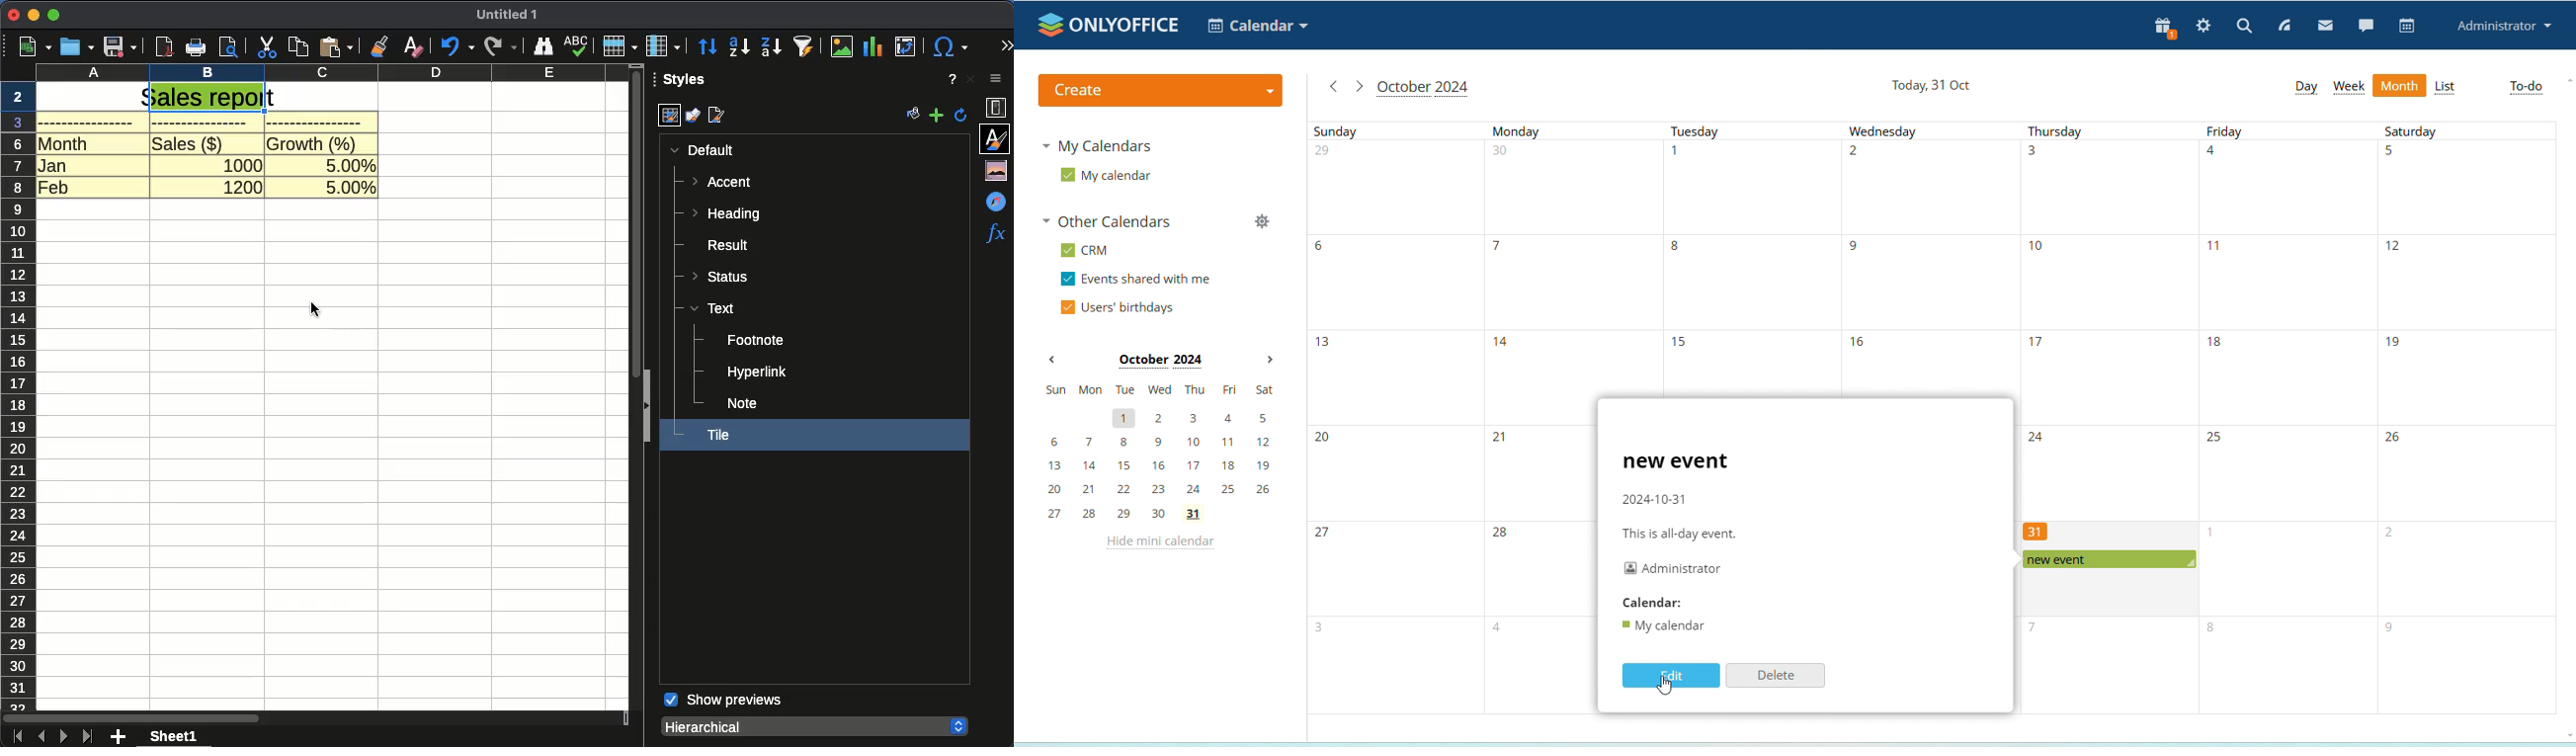 The image size is (2576, 756). I want to click on sheet 1, so click(174, 736).